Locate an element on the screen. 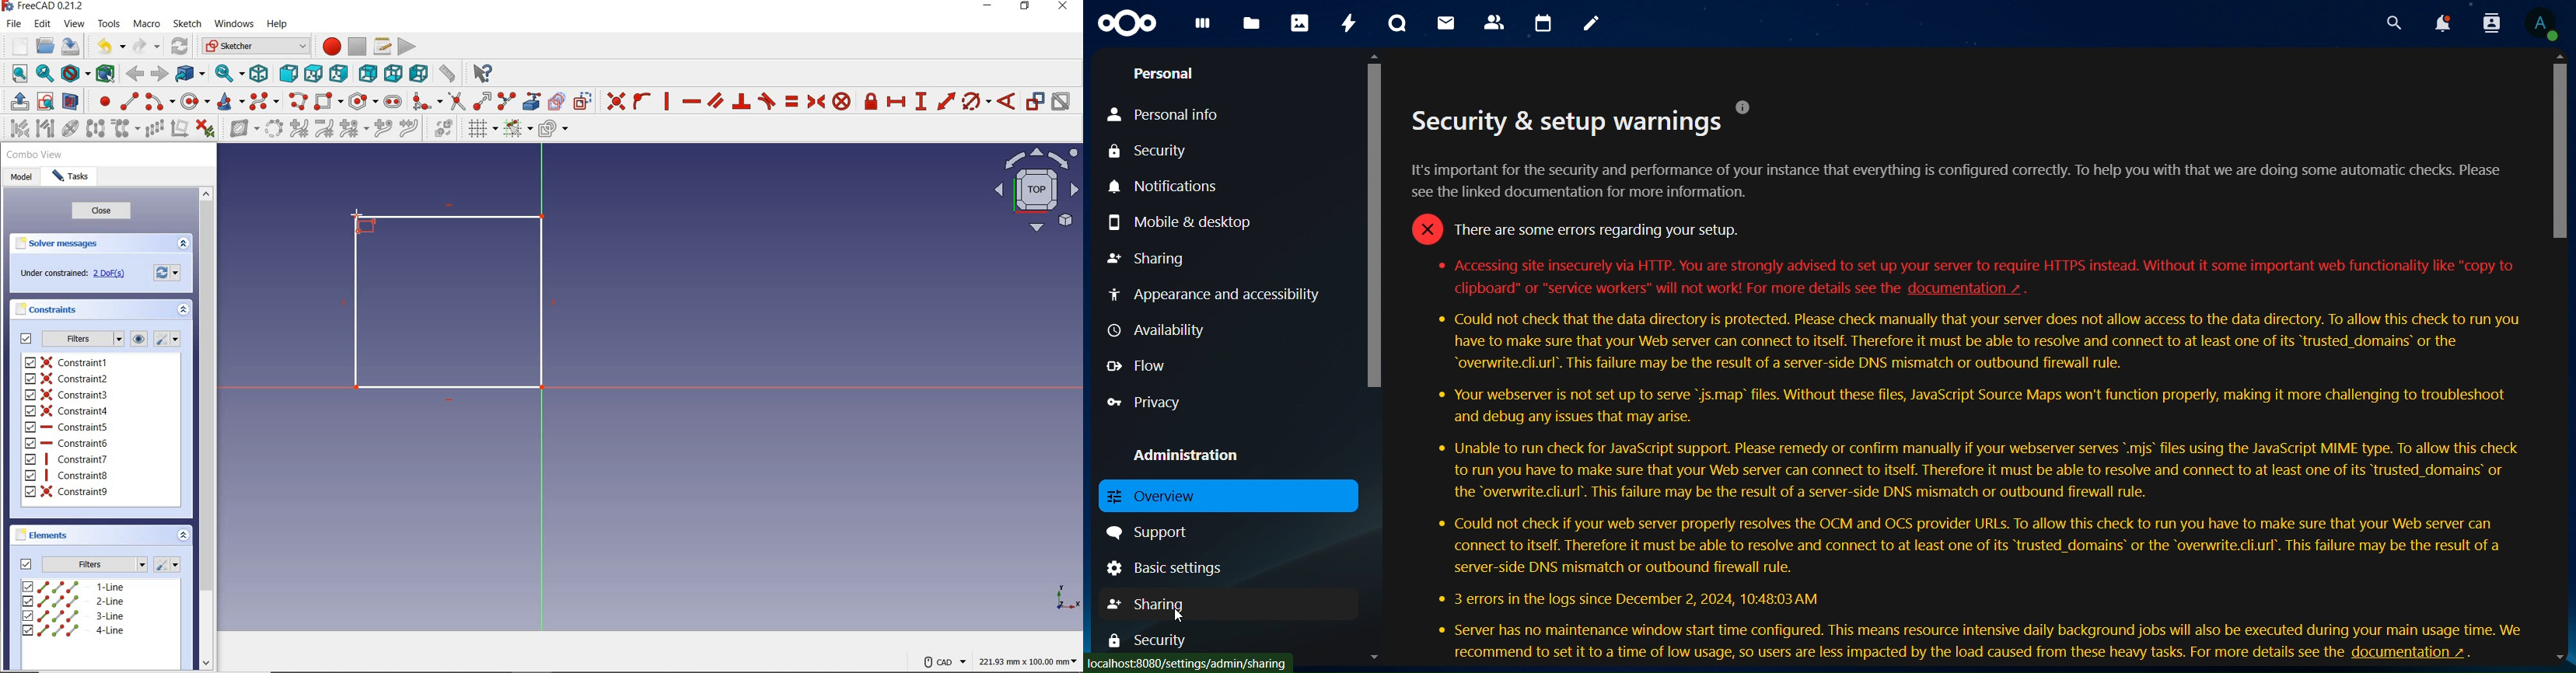 This screenshot has width=2576, height=700. expand is located at coordinates (183, 534).